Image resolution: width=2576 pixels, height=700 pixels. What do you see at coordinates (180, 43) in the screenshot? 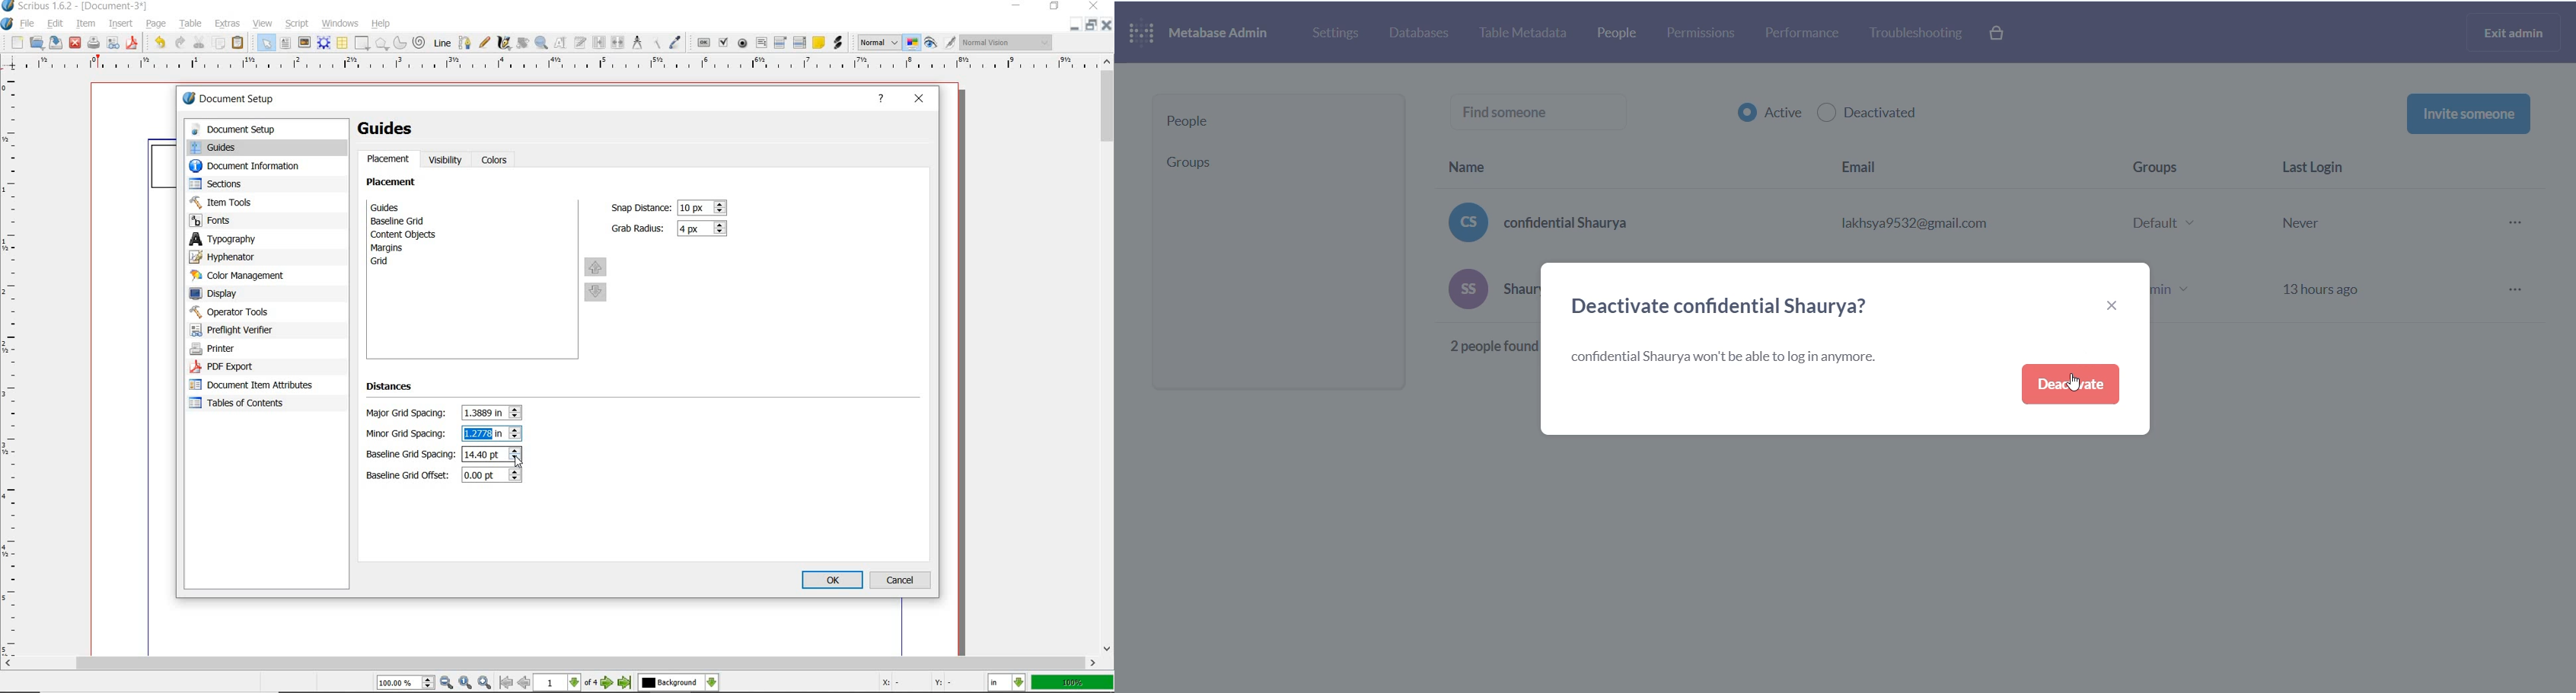
I see `redo` at bounding box center [180, 43].